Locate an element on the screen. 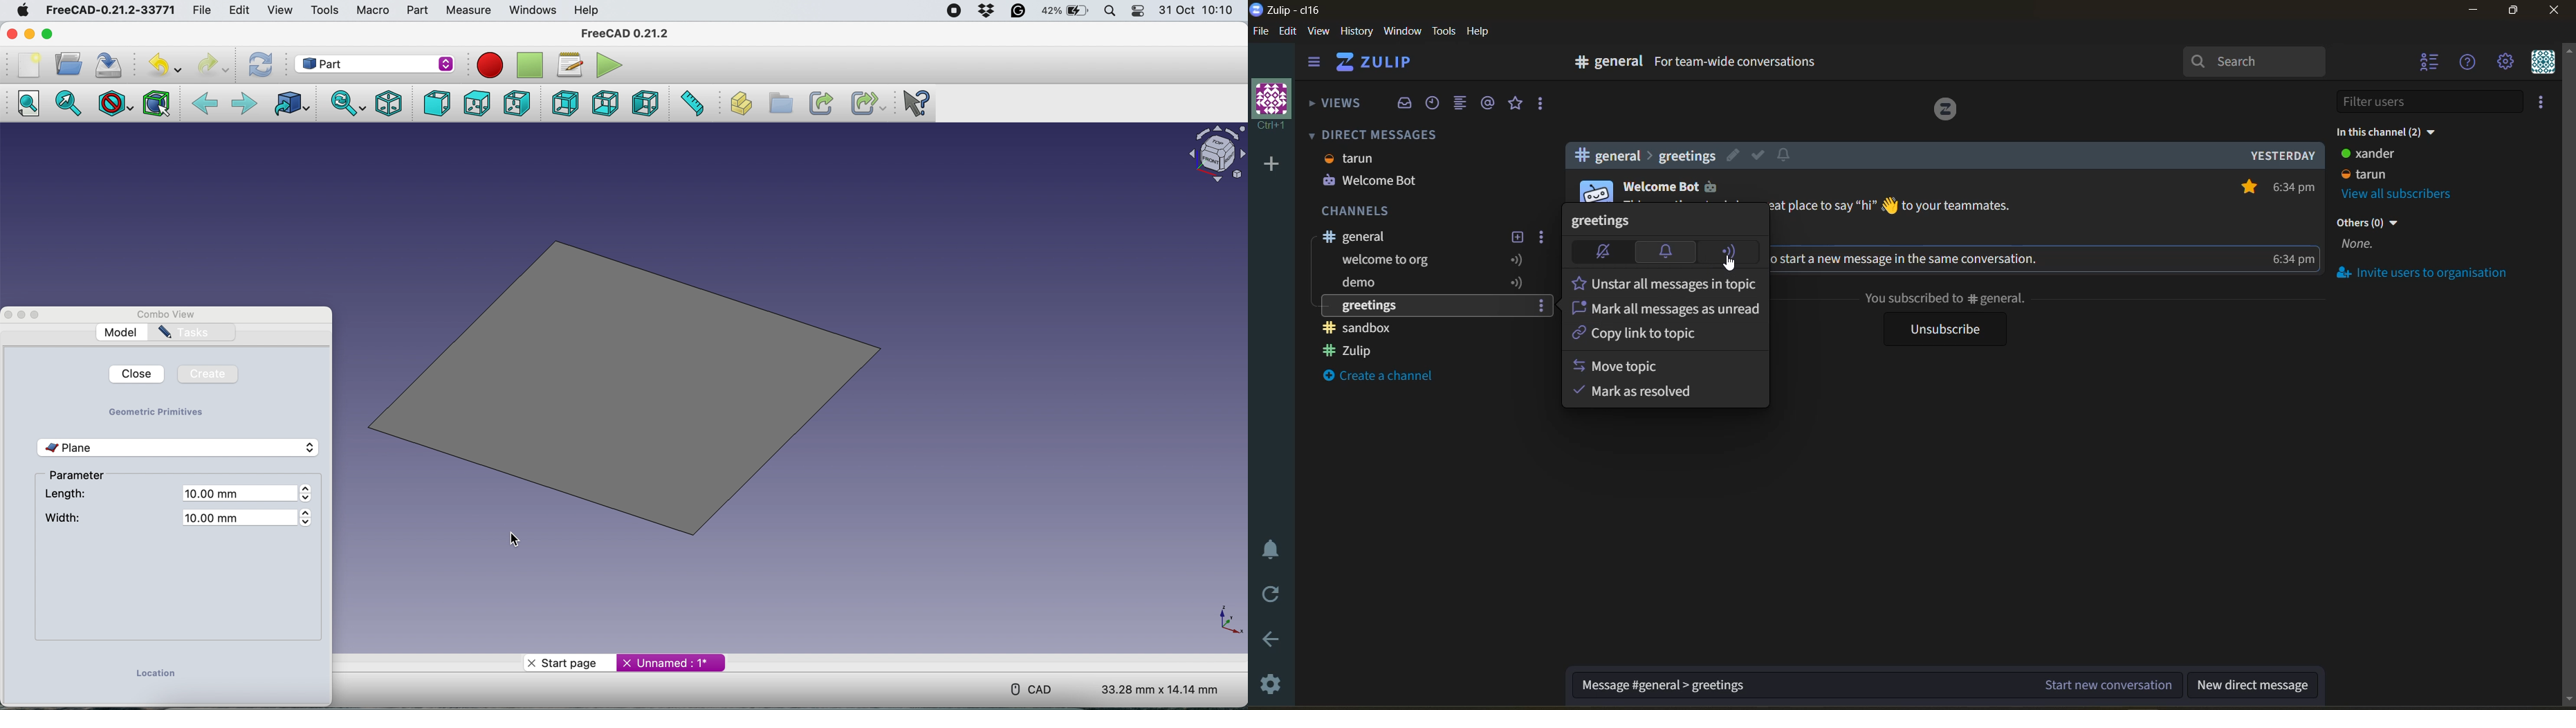 The width and height of the screenshot is (2576, 728). star is located at coordinates (2246, 185).